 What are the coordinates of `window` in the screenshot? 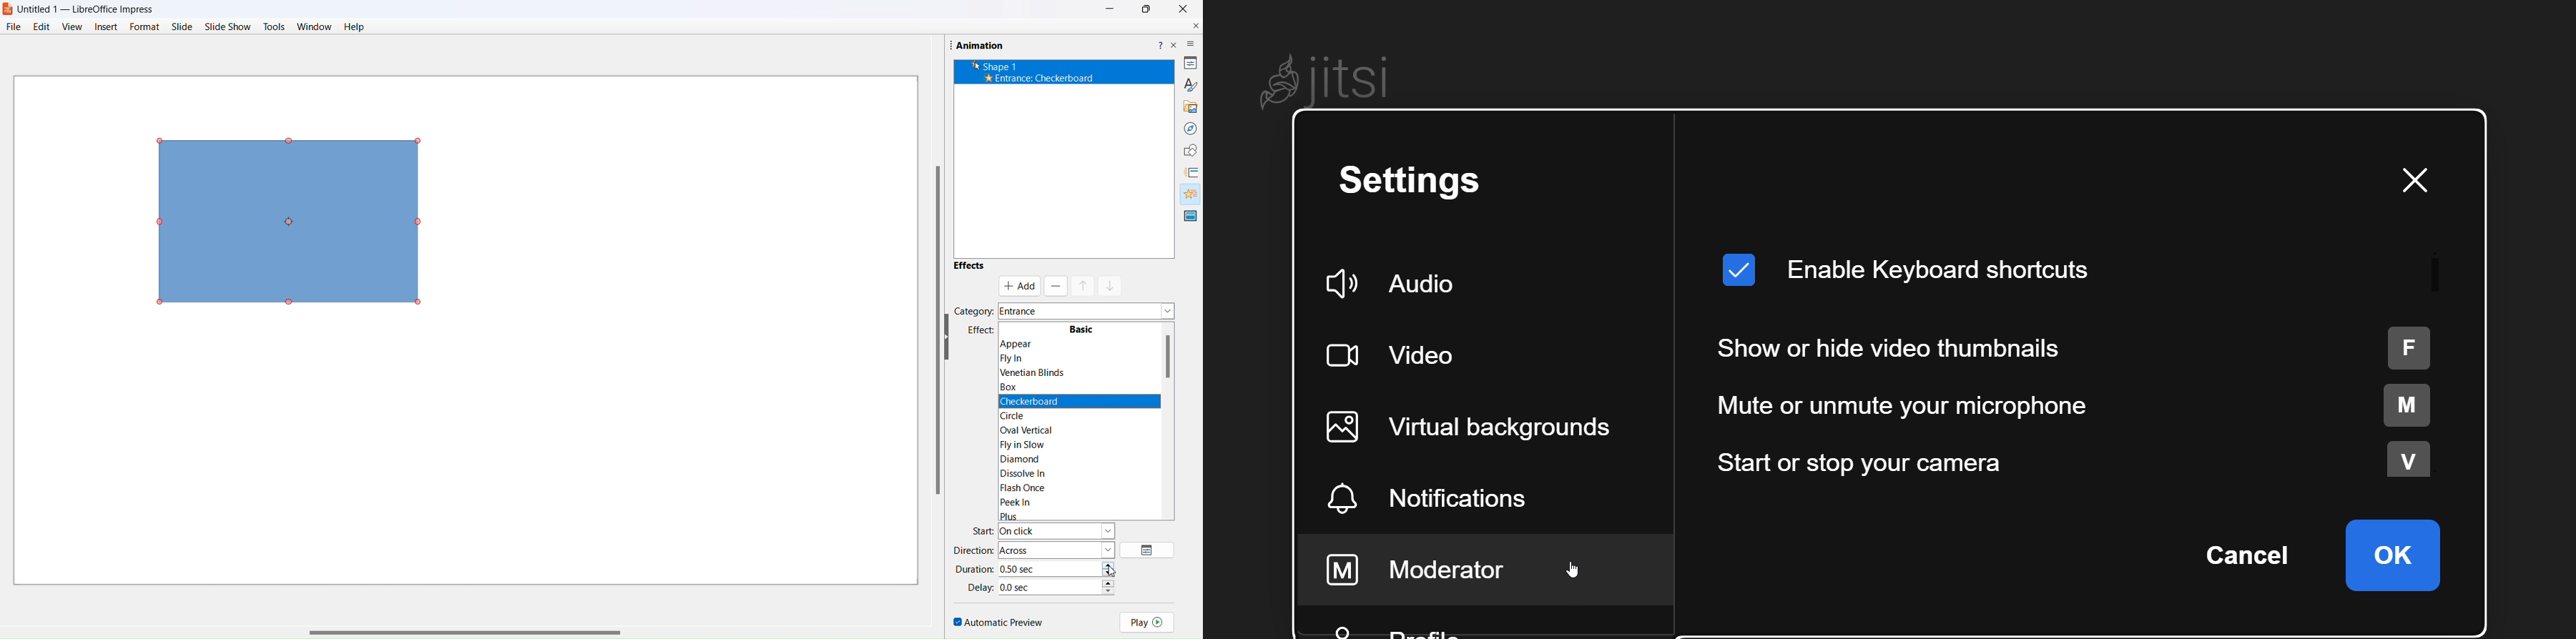 It's located at (315, 28).